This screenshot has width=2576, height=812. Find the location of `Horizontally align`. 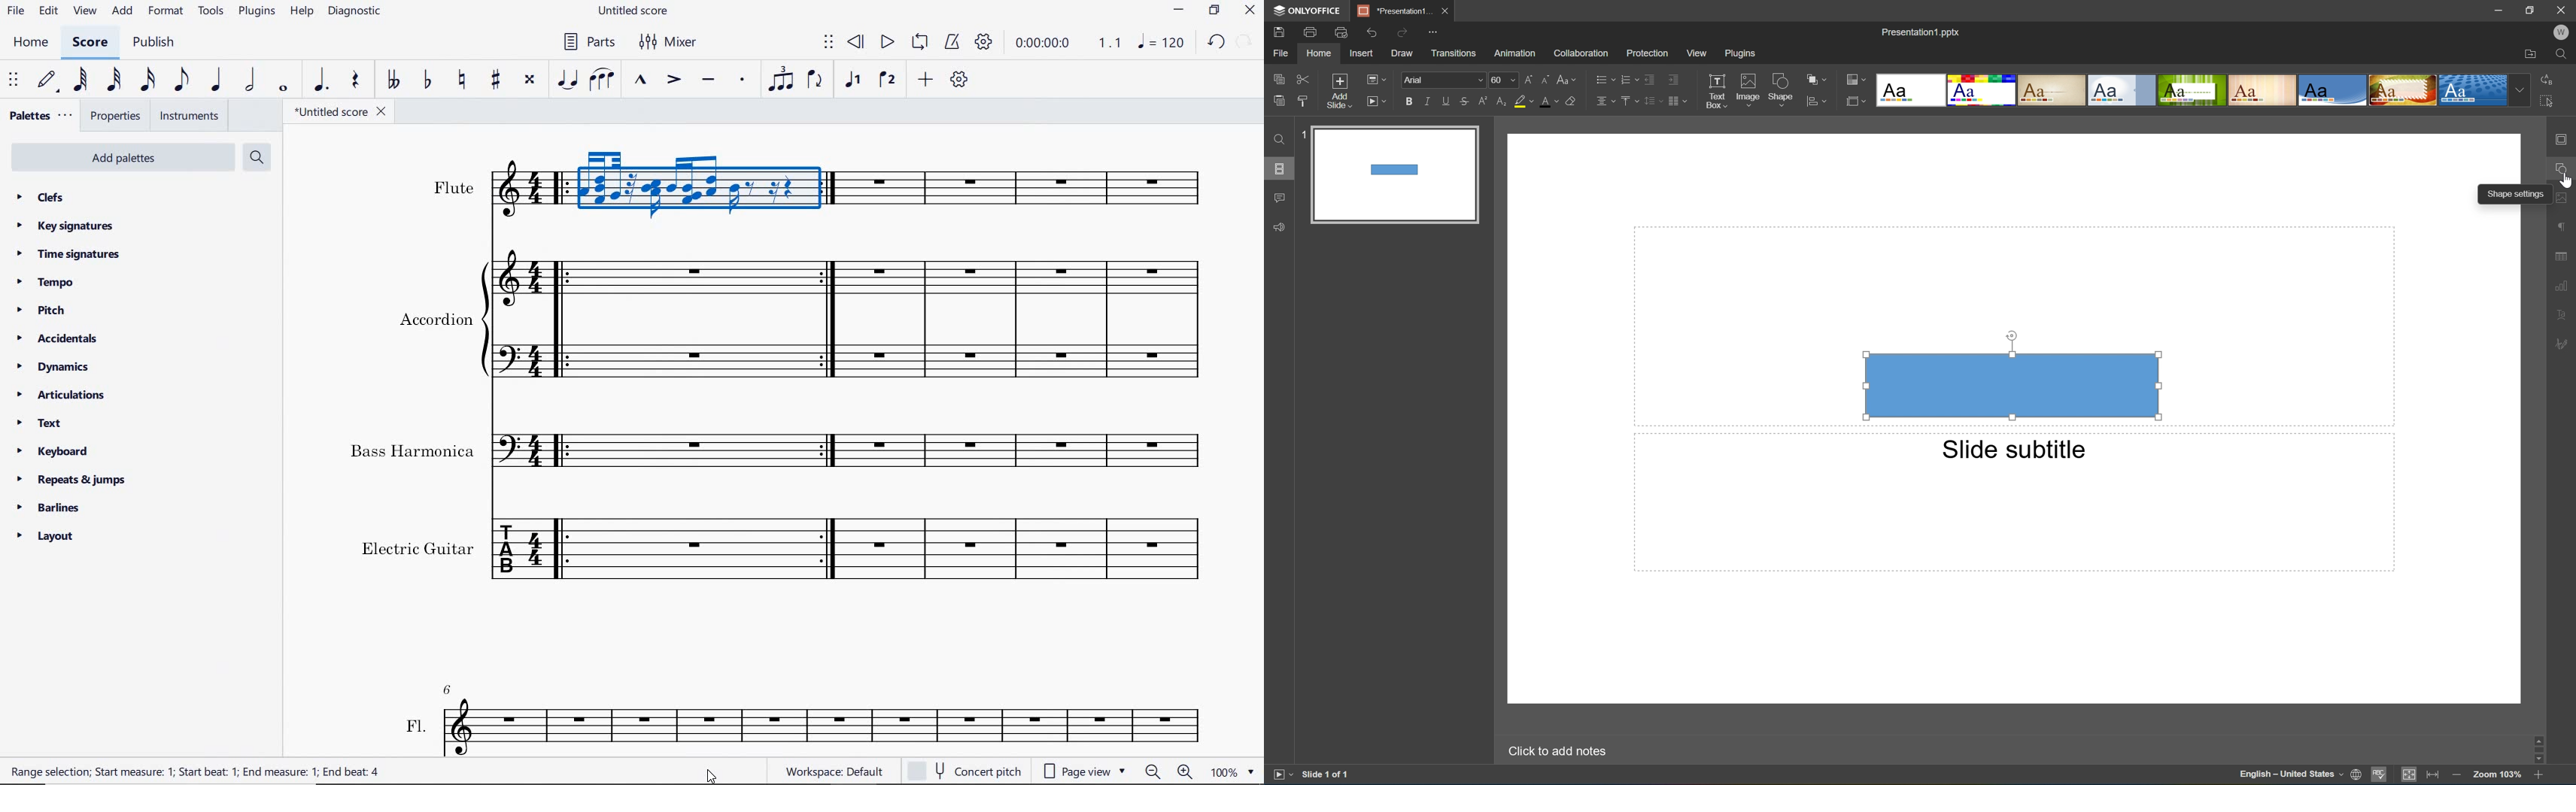

Horizontally align is located at coordinates (1604, 100).